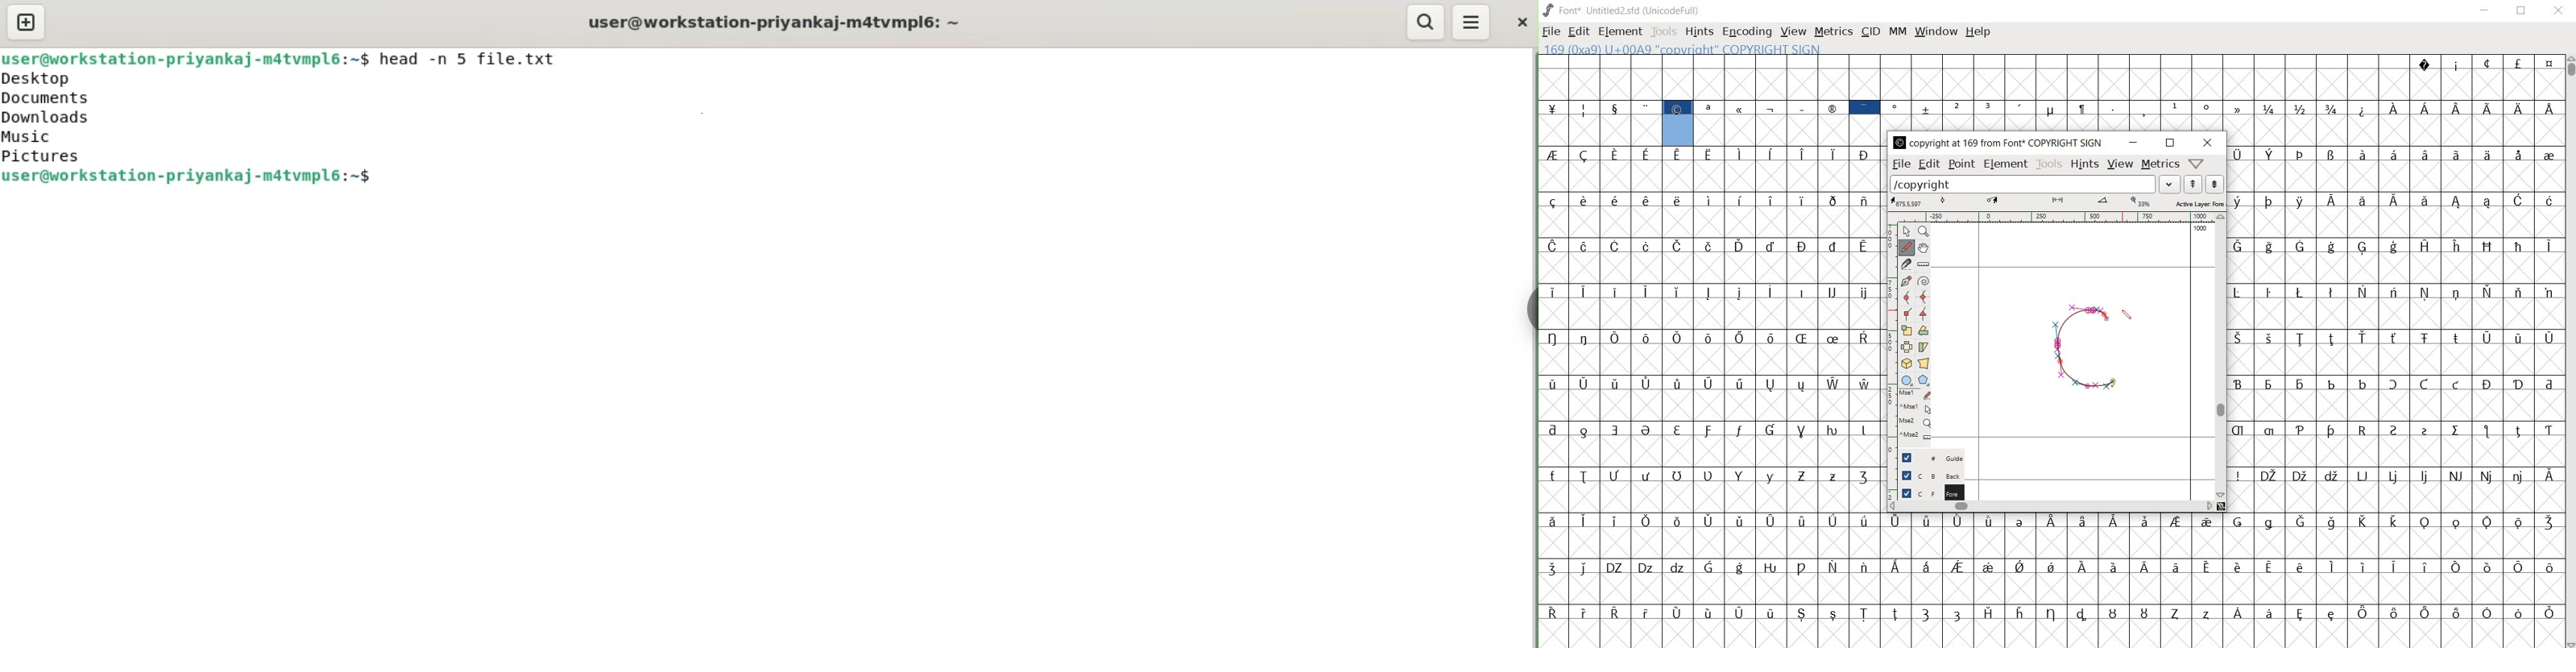 The height and width of the screenshot is (672, 2576). Describe the element at coordinates (2523, 11) in the screenshot. I see `restore` at that location.